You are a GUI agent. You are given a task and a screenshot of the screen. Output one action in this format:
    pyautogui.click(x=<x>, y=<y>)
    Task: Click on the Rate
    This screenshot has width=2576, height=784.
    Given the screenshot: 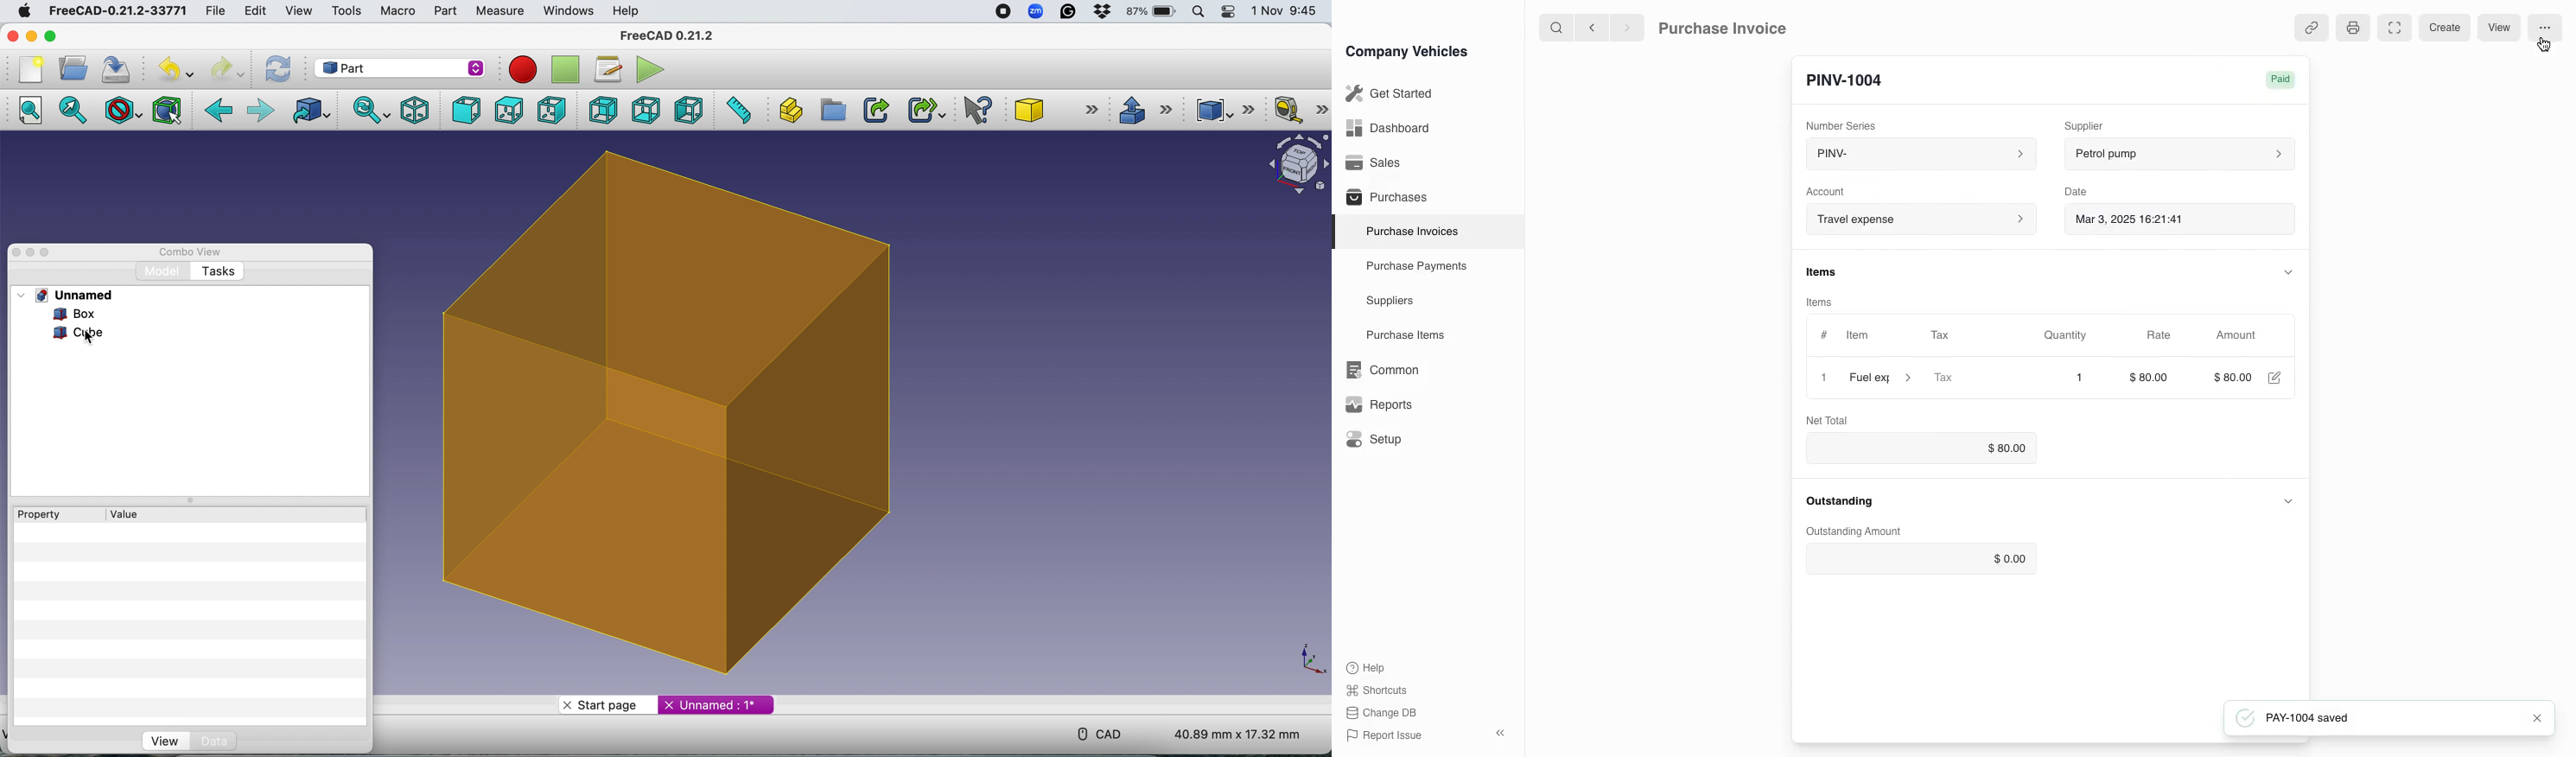 What is the action you would take?
    pyautogui.click(x=2159, y=333)
    